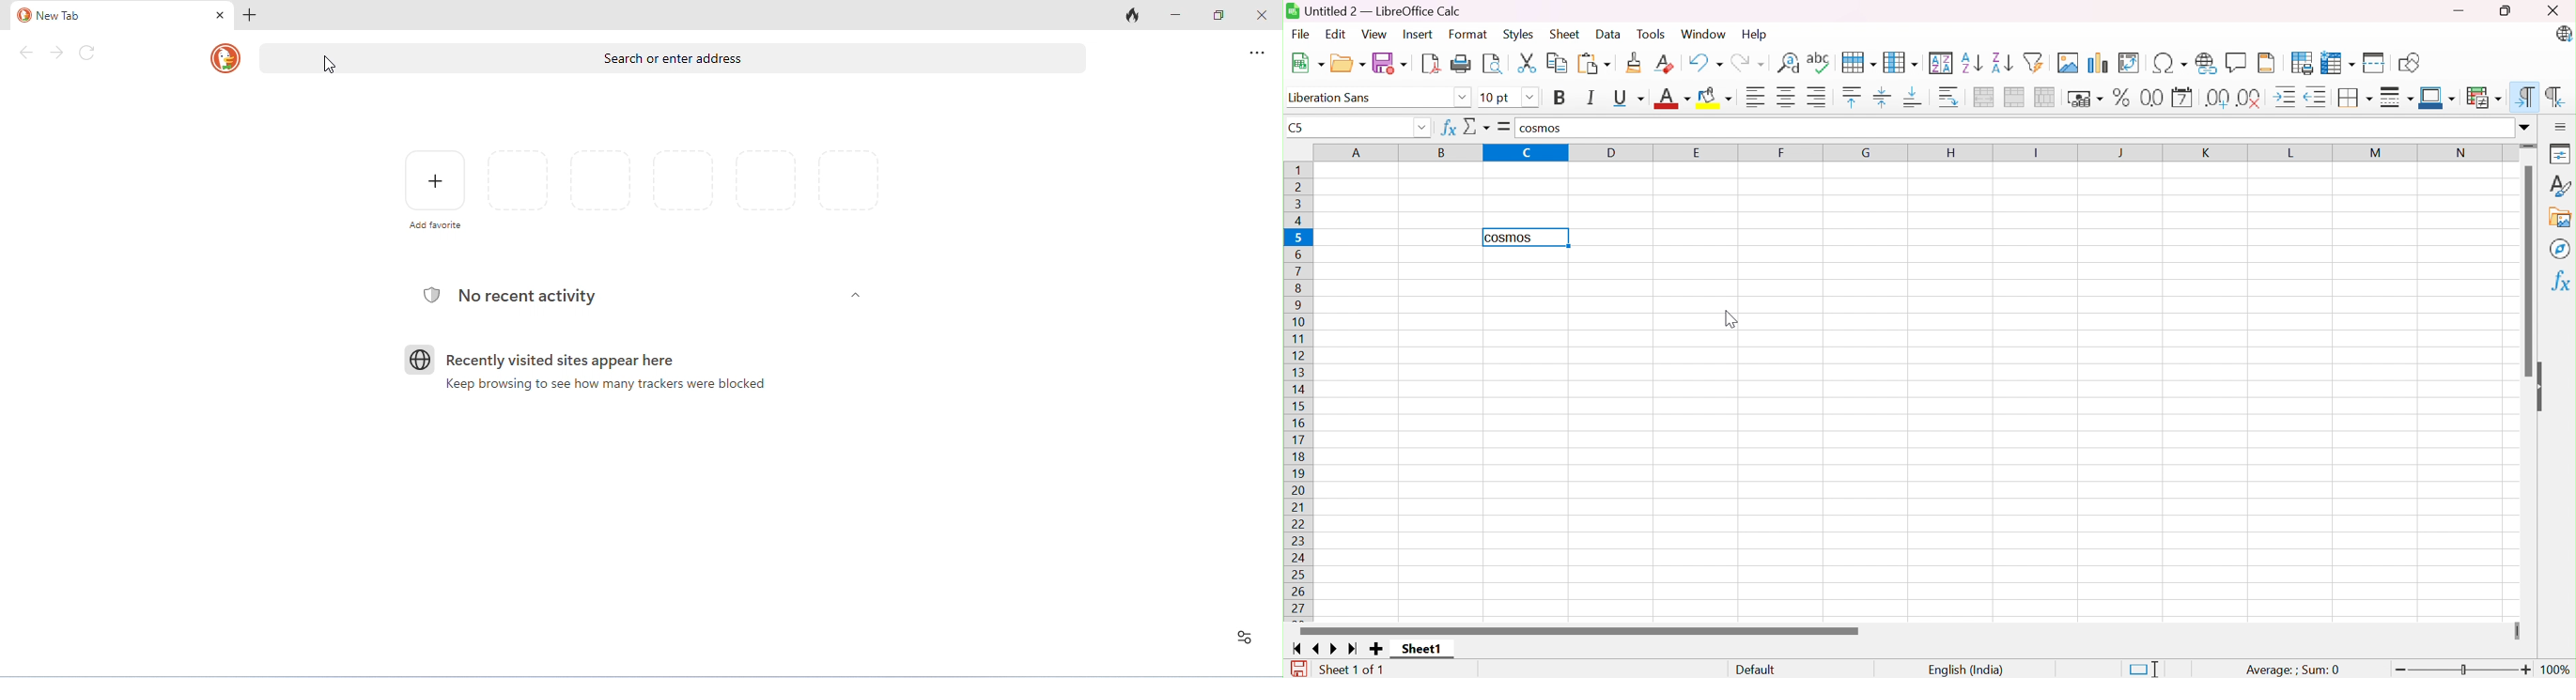  What do you see at coordinates (436, 224) in the screenshot?
I see `Add favorite` at bounding box center [436, 224].